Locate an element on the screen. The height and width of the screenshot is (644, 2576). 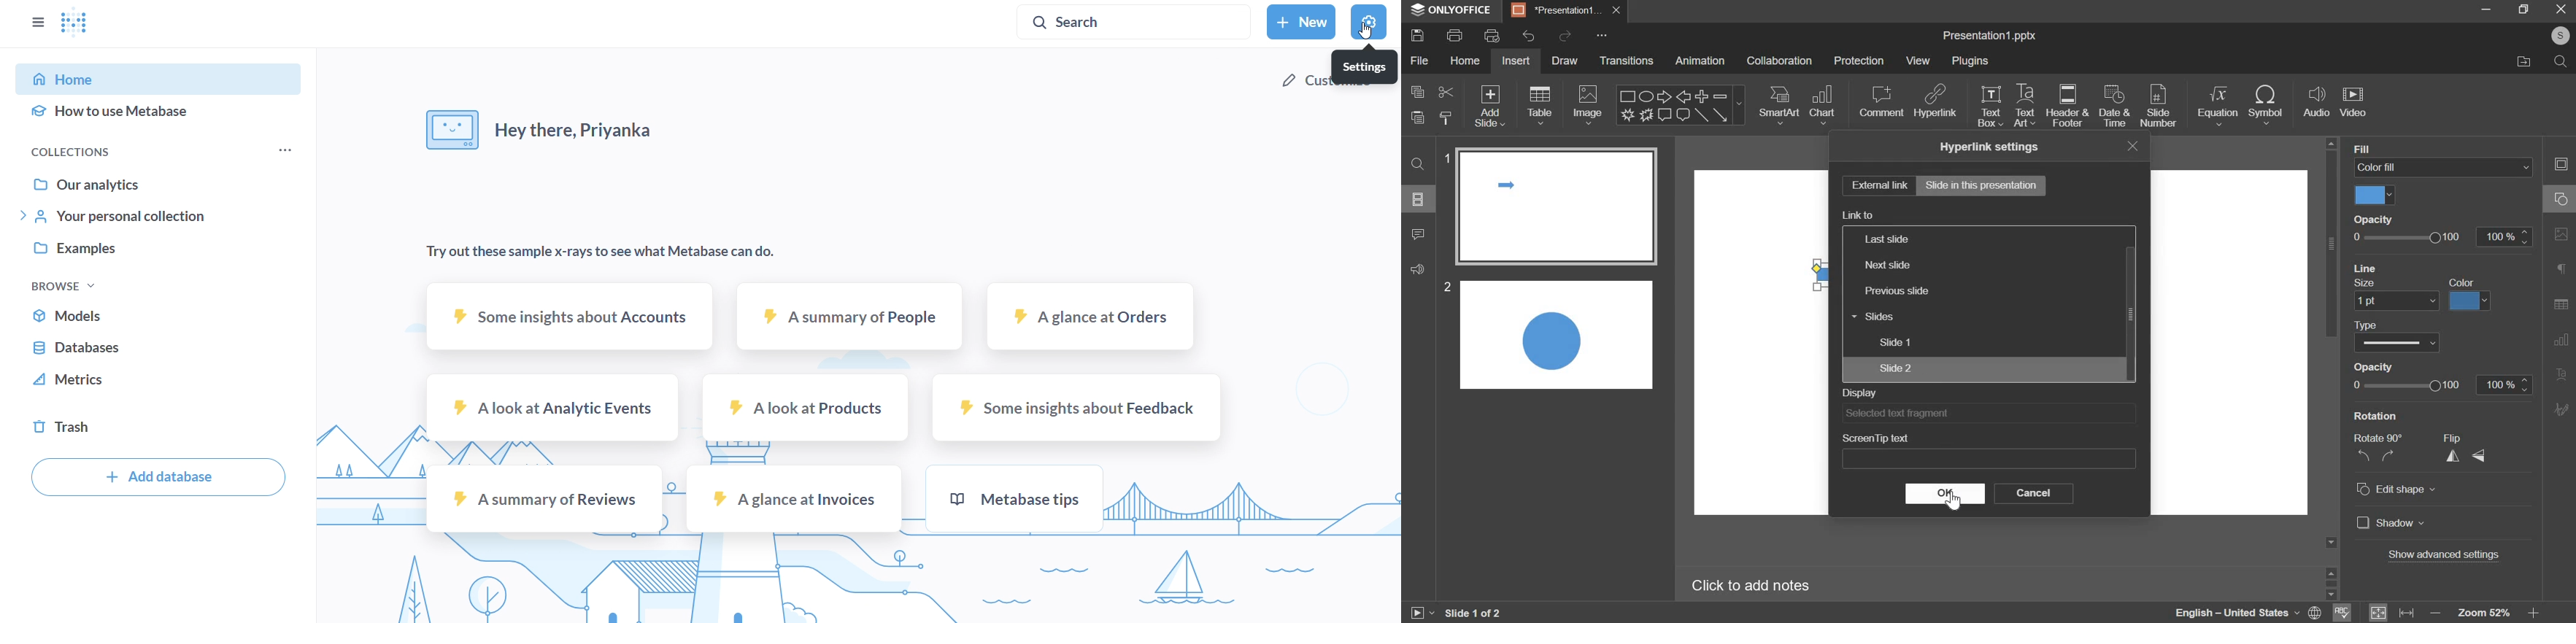
Right arrow is located at coordinates (1665, 96).